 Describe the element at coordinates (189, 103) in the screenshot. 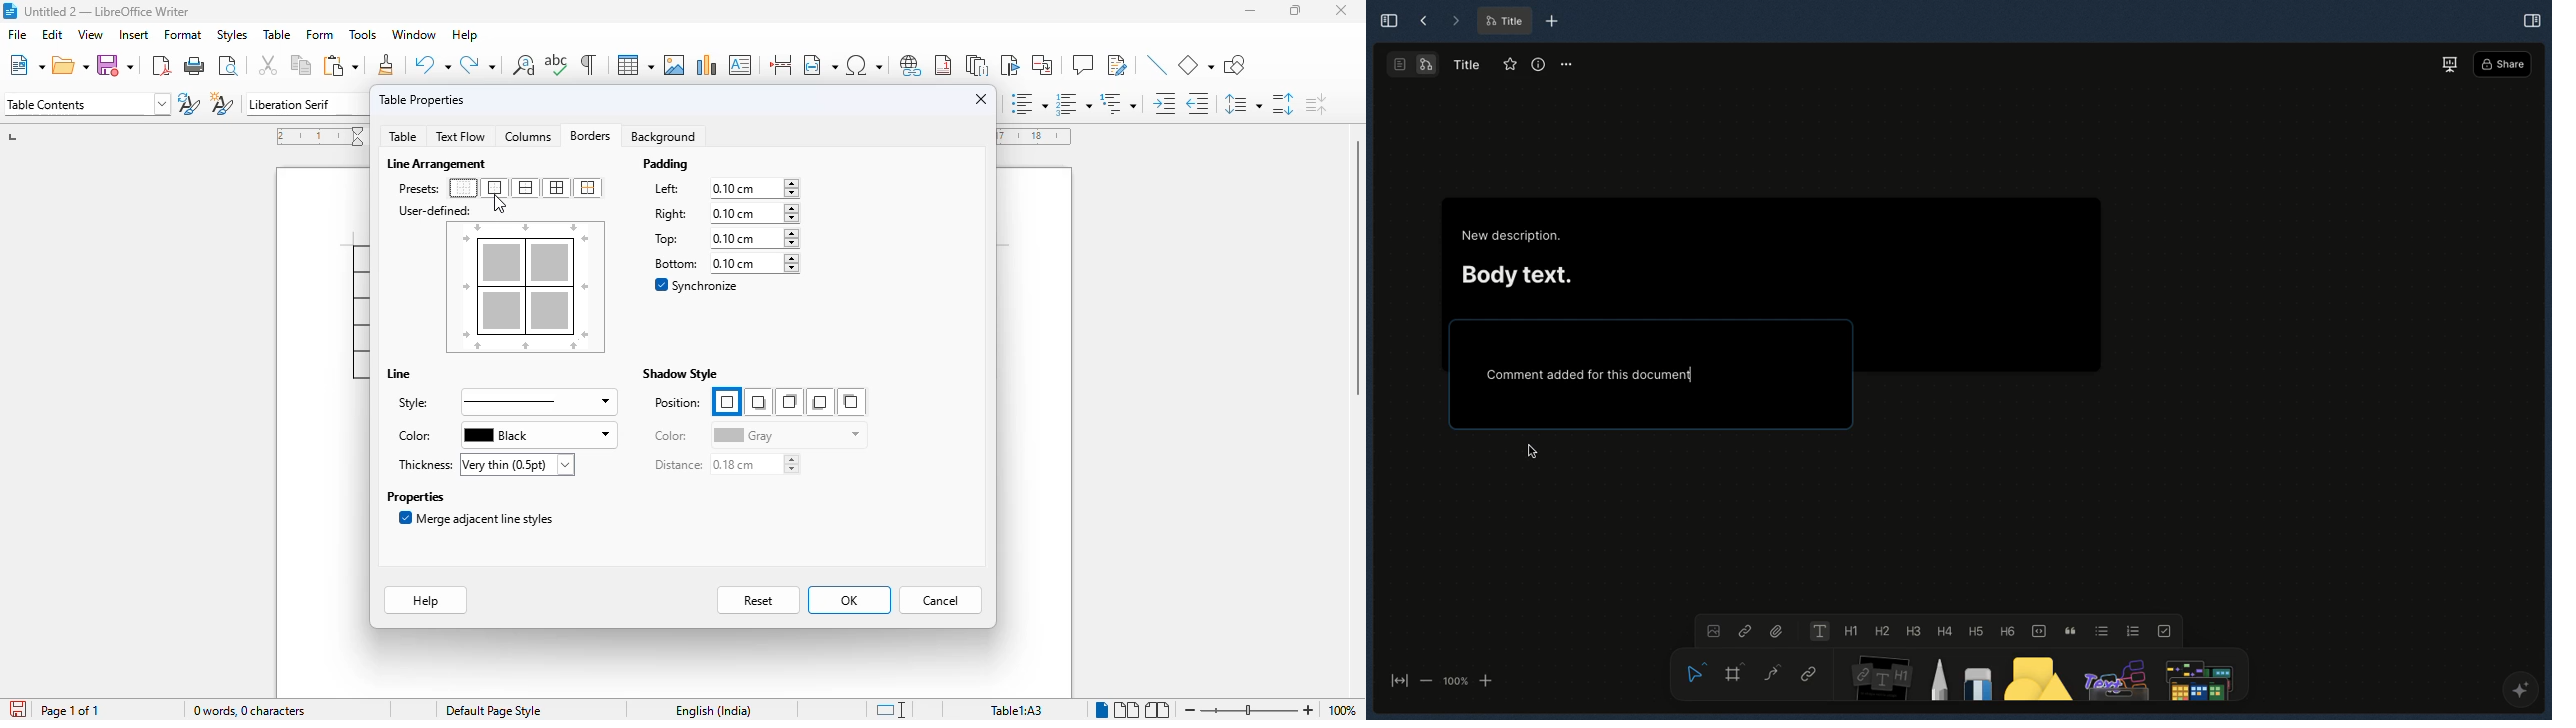

I see `update new selection` at that location.